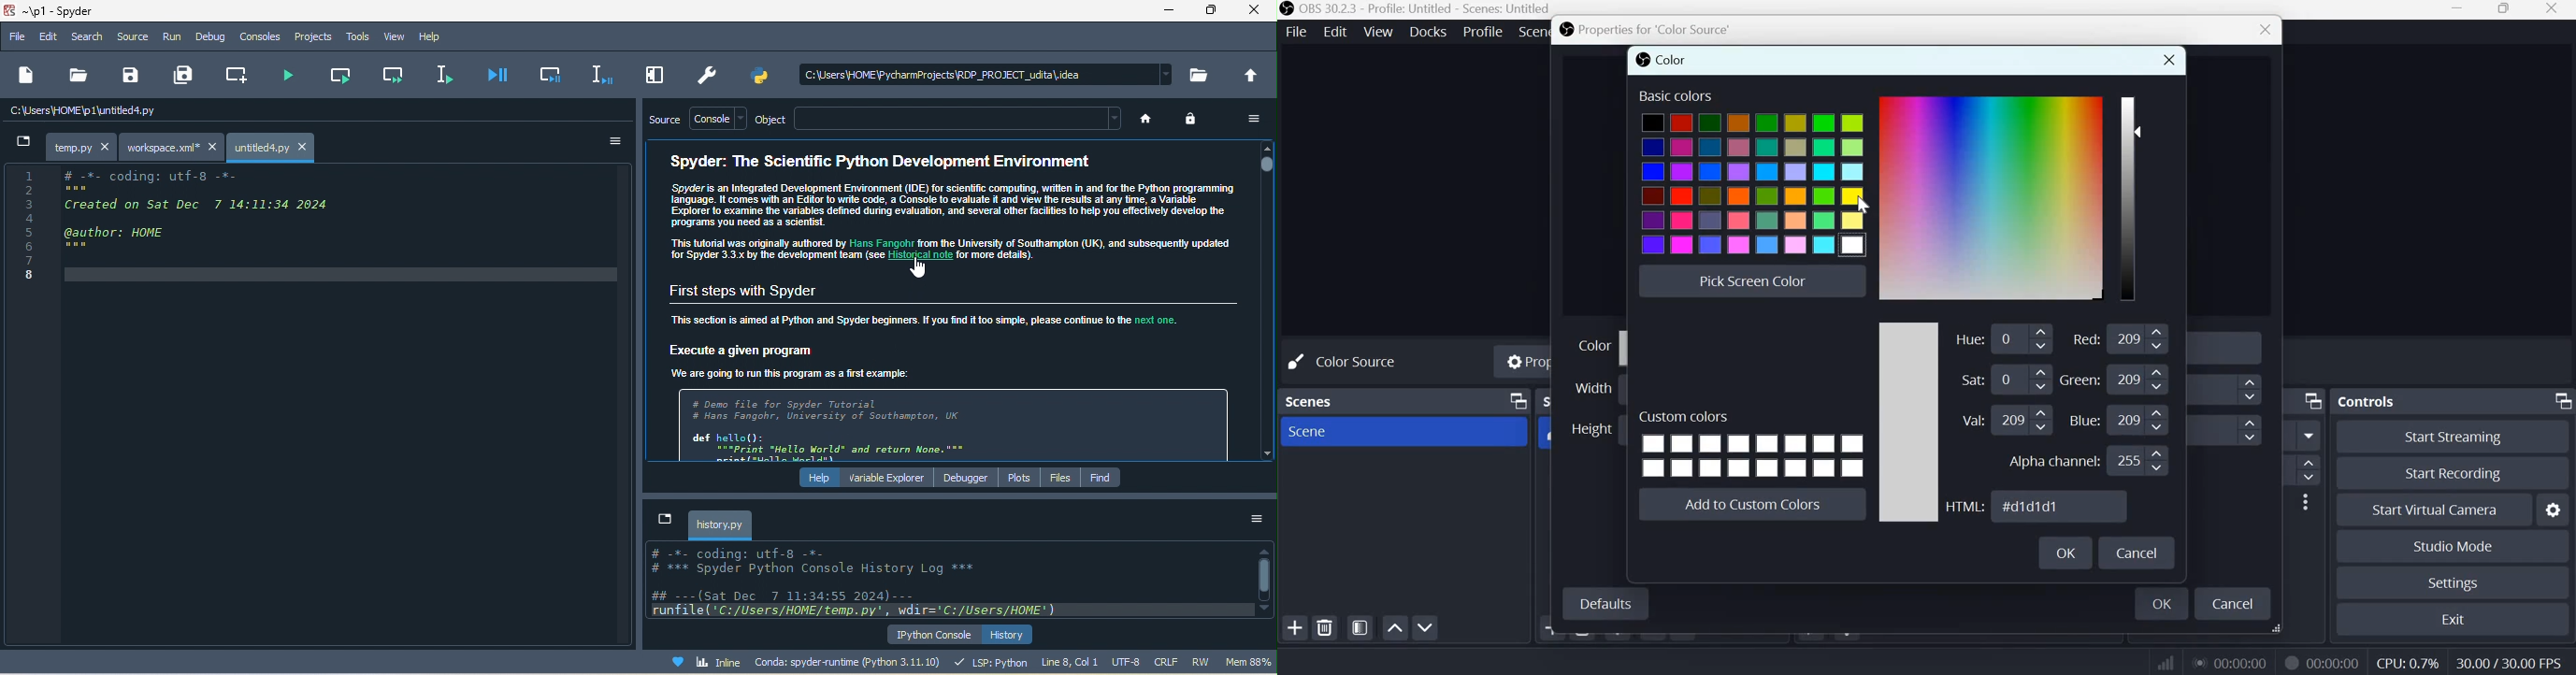 The height and width of the screenshot is (700, 2576). What do you see at coordinates (2505, 661) in the screenshot?
I see `Frame Rate (FPS)` at bounding box center [2505, 661].